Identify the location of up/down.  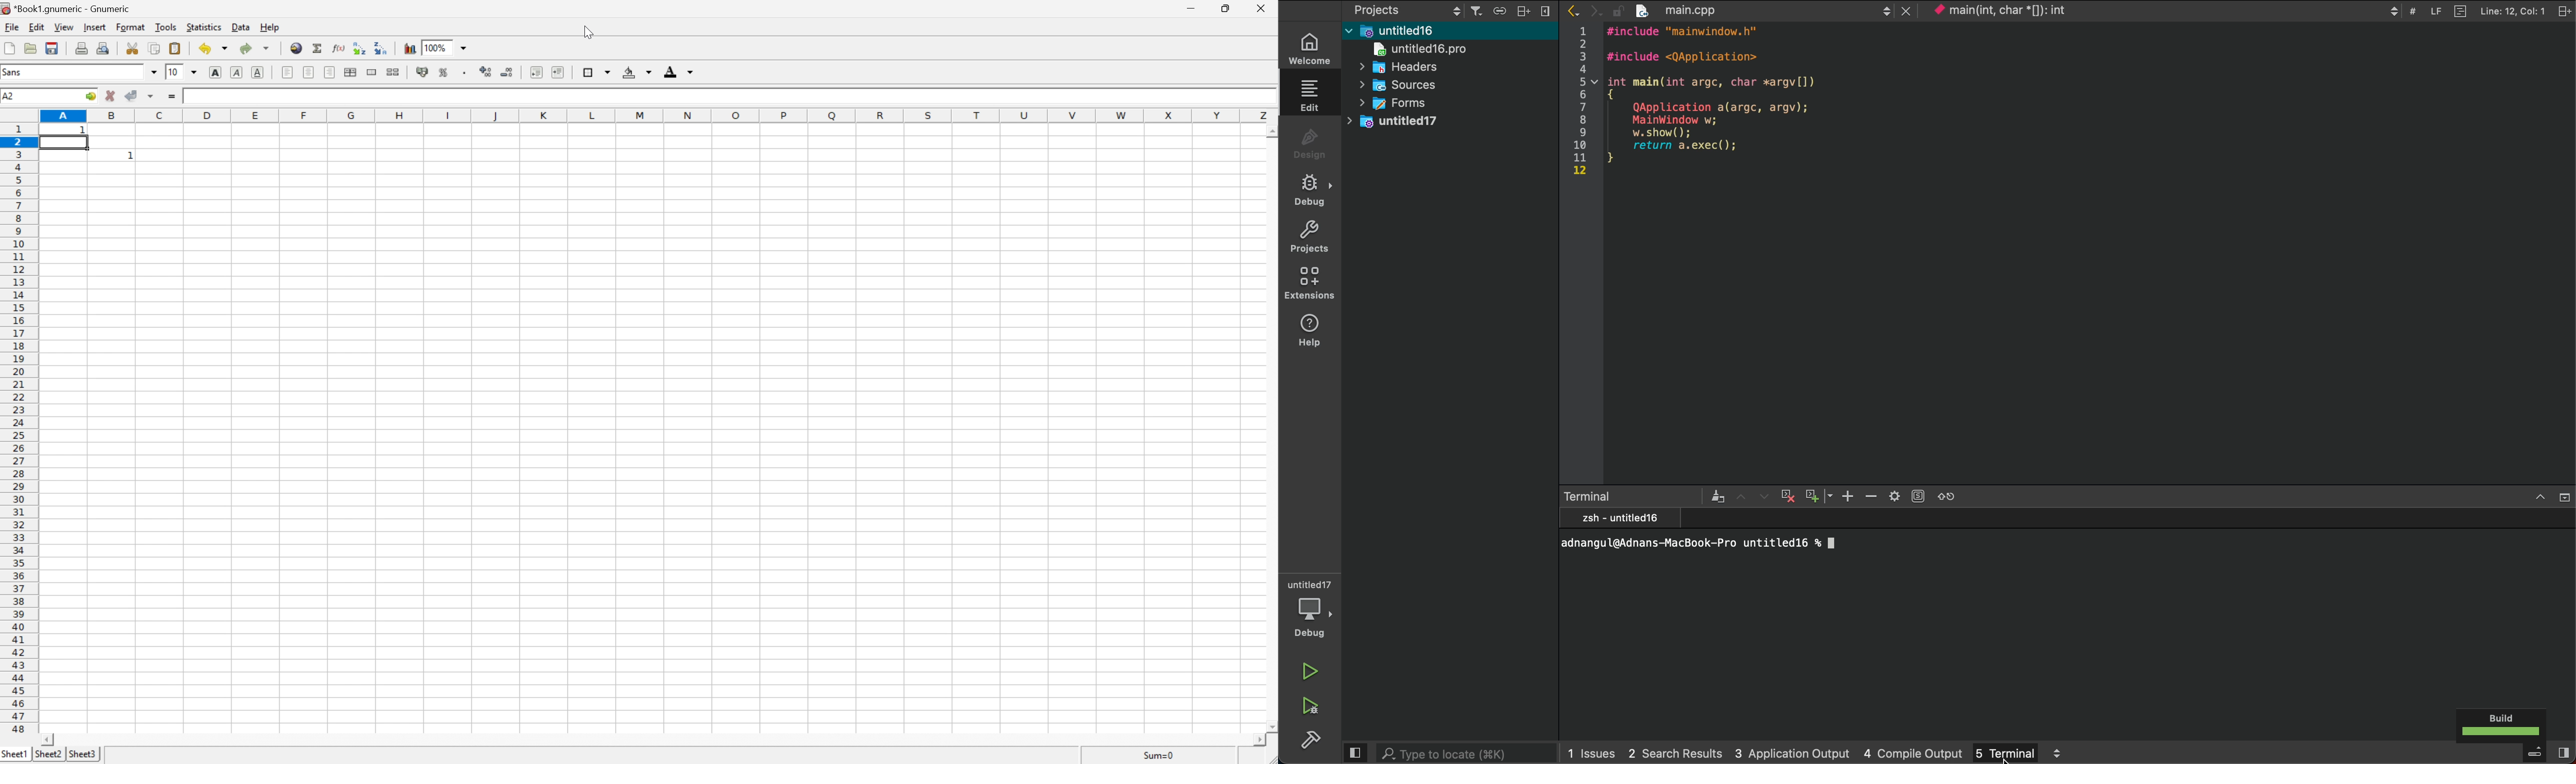
(2056, 753).